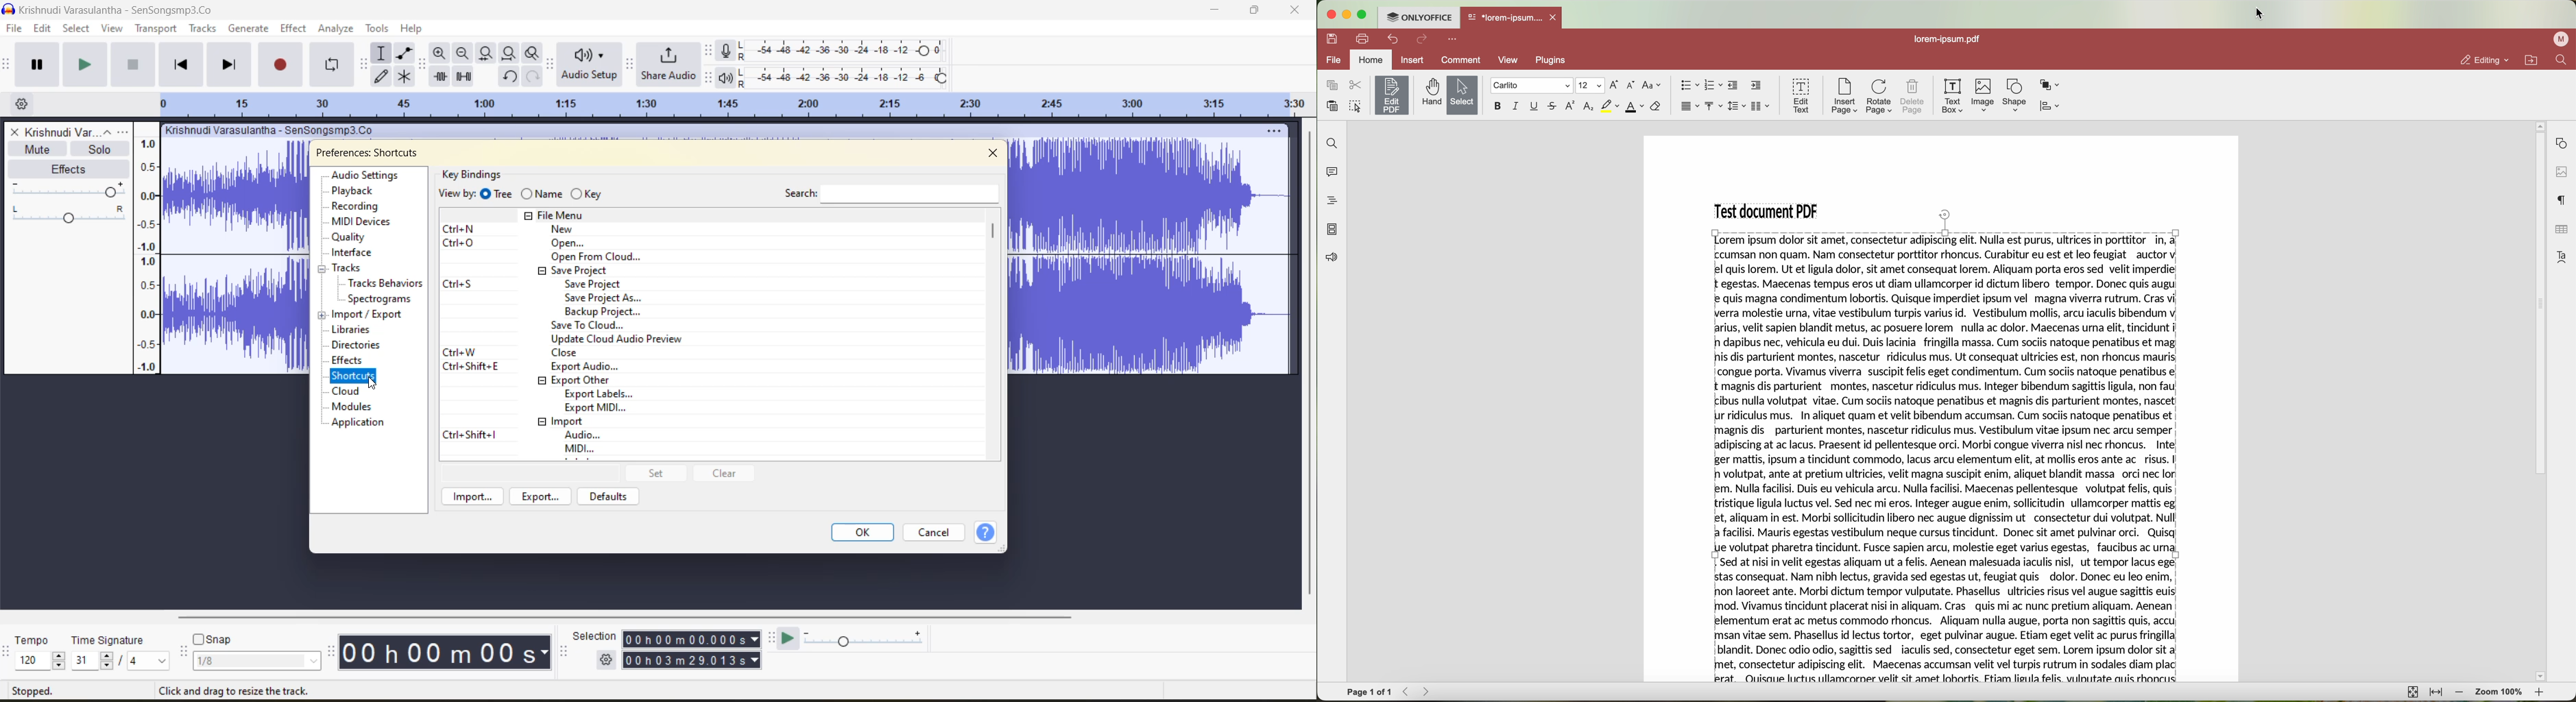  What do you see at coordinates (1615, 85) in the screenshot?
I see `increment font size` at bounding box center [1615, 85].